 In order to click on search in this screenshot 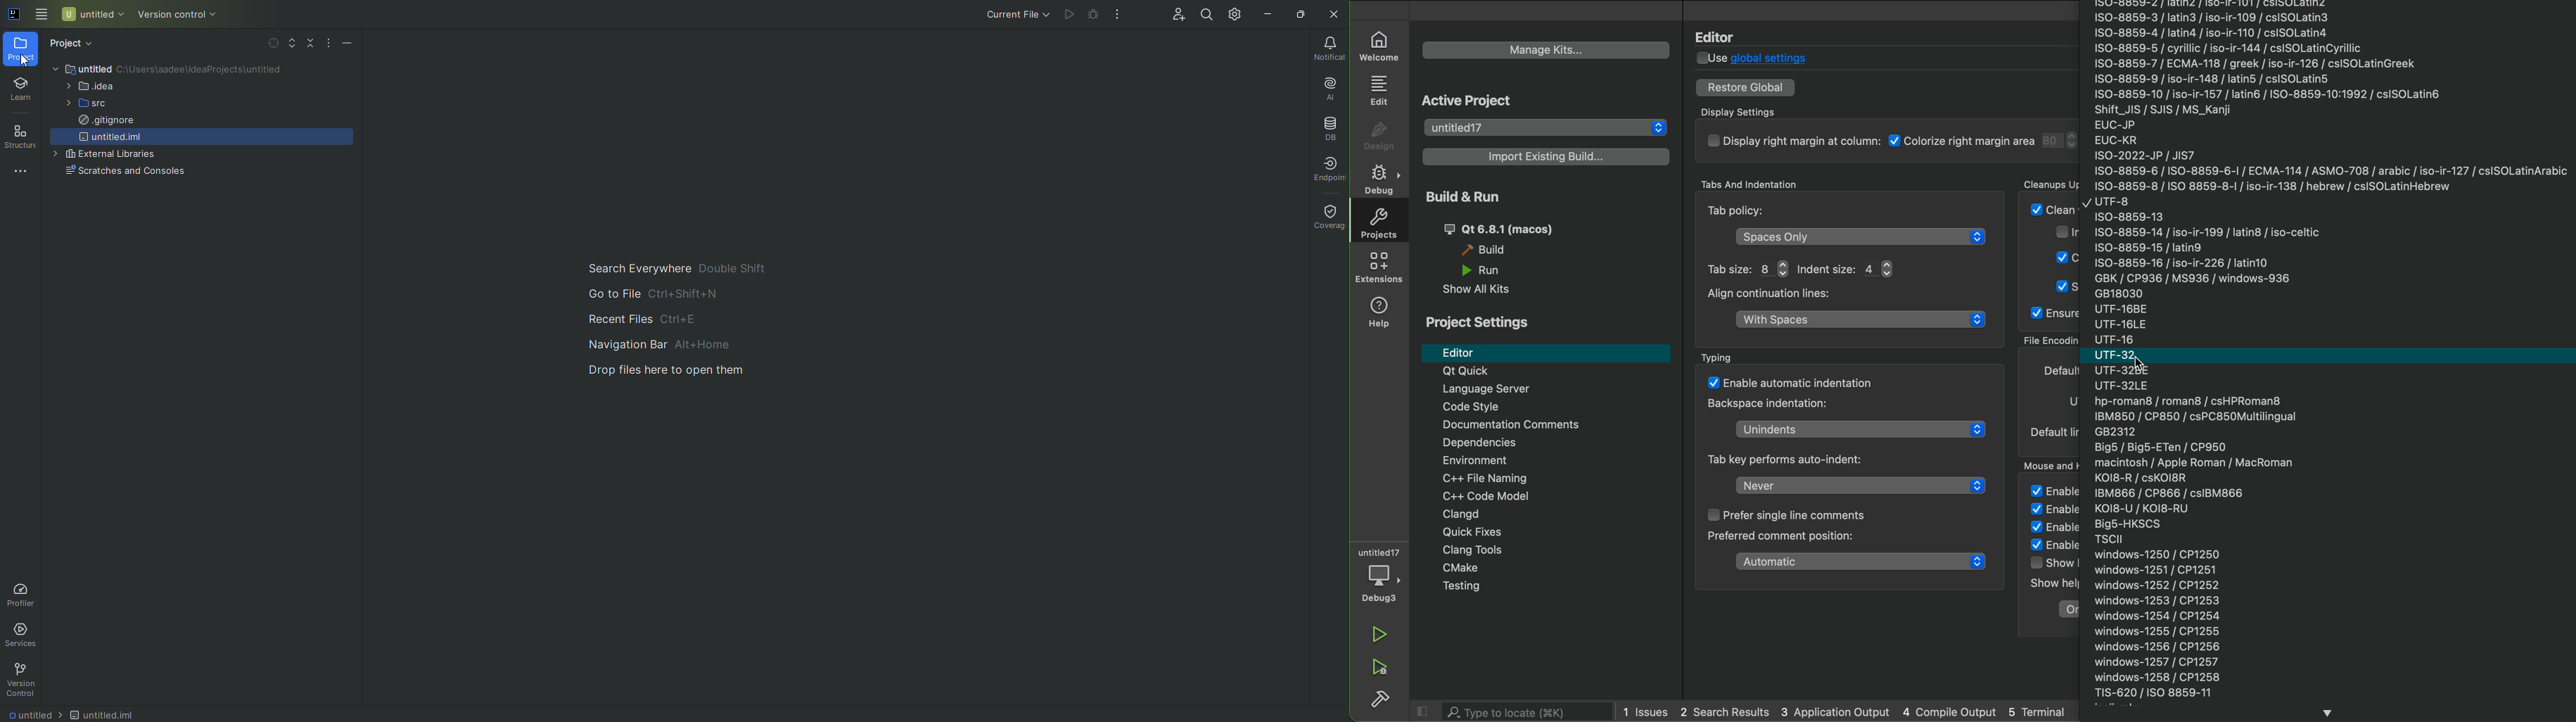, I will do `click(1517, 710)`.